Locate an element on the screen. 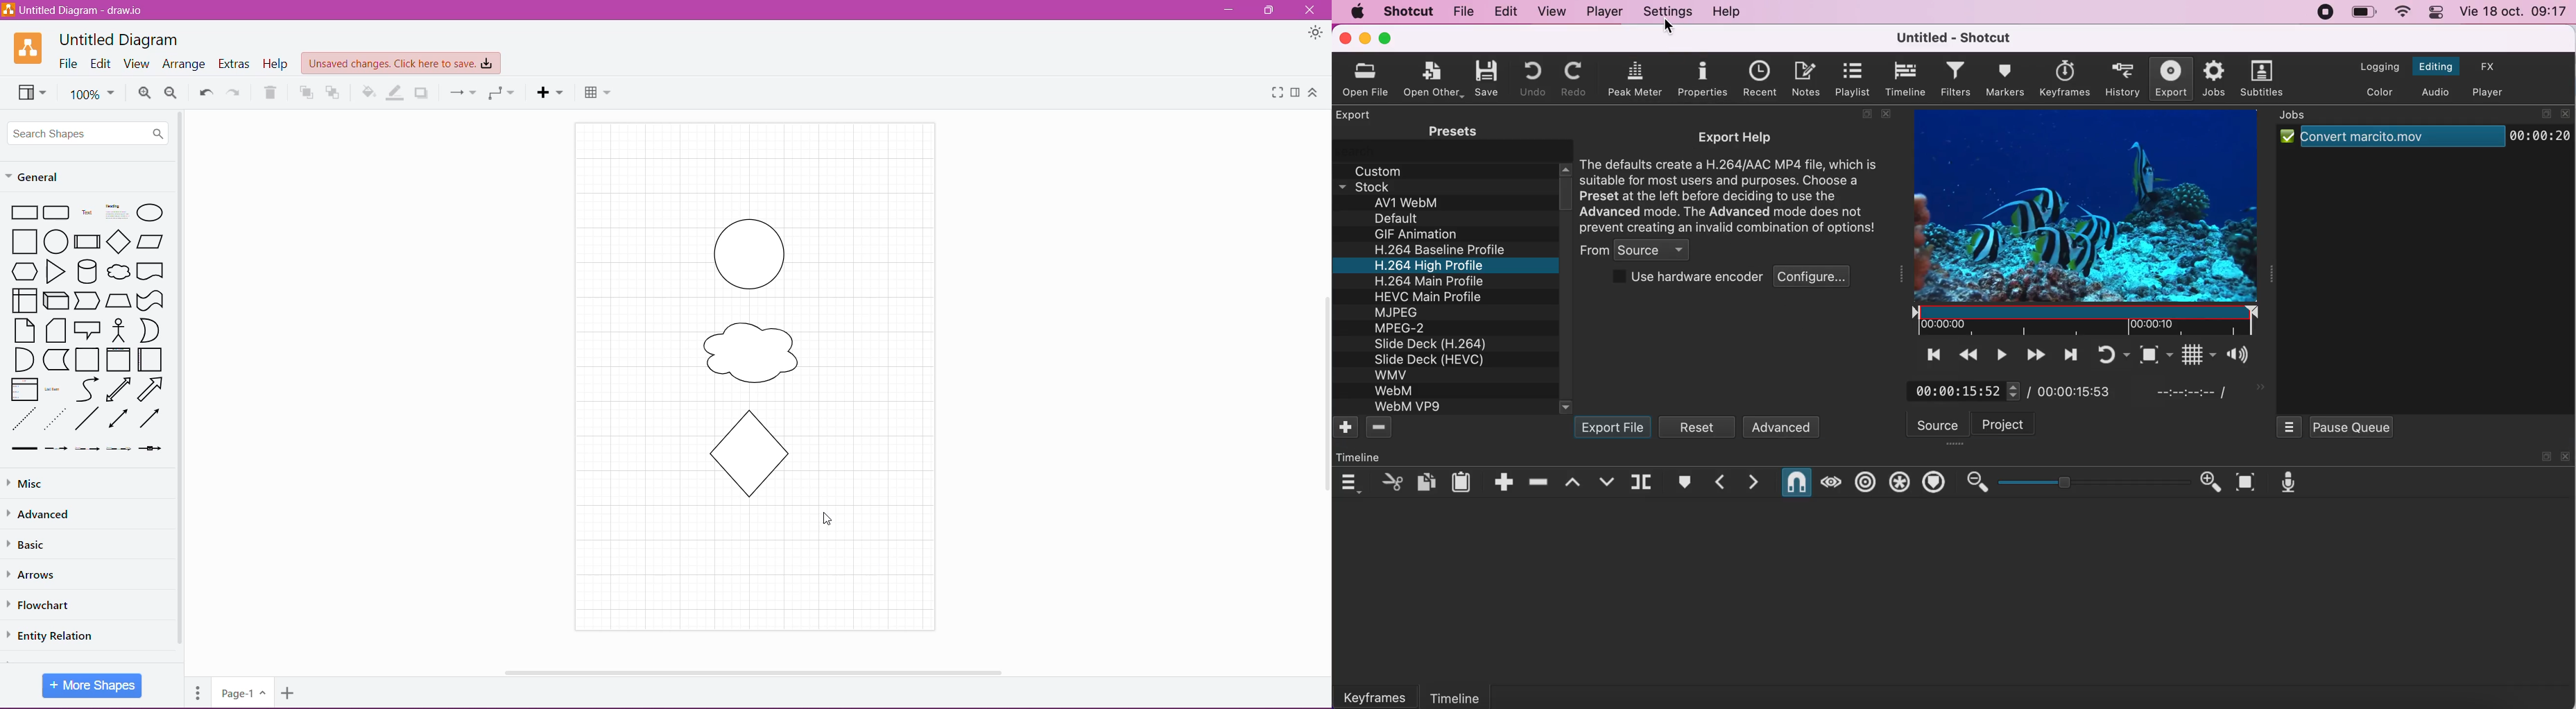 The width and height of the screenshot is (2576, 728). job clip is located at coordinates (2424, 141).